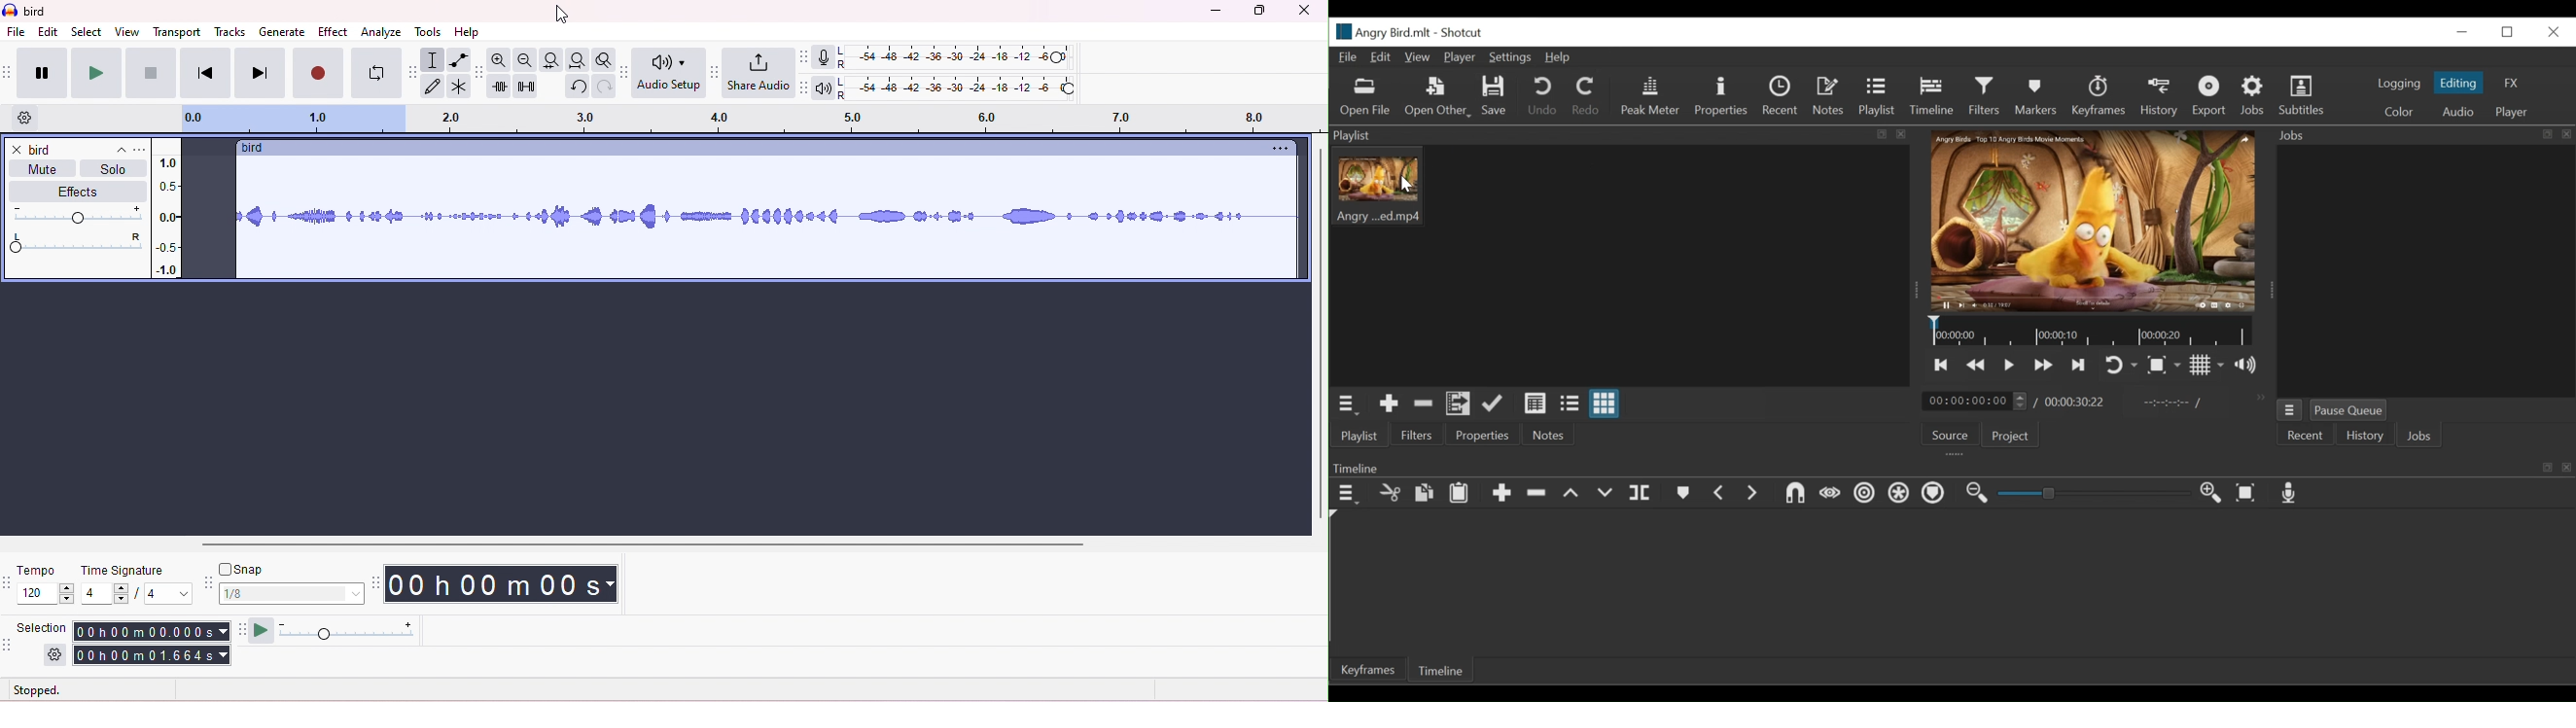  I want to click on next marker, so click(1752, 493).